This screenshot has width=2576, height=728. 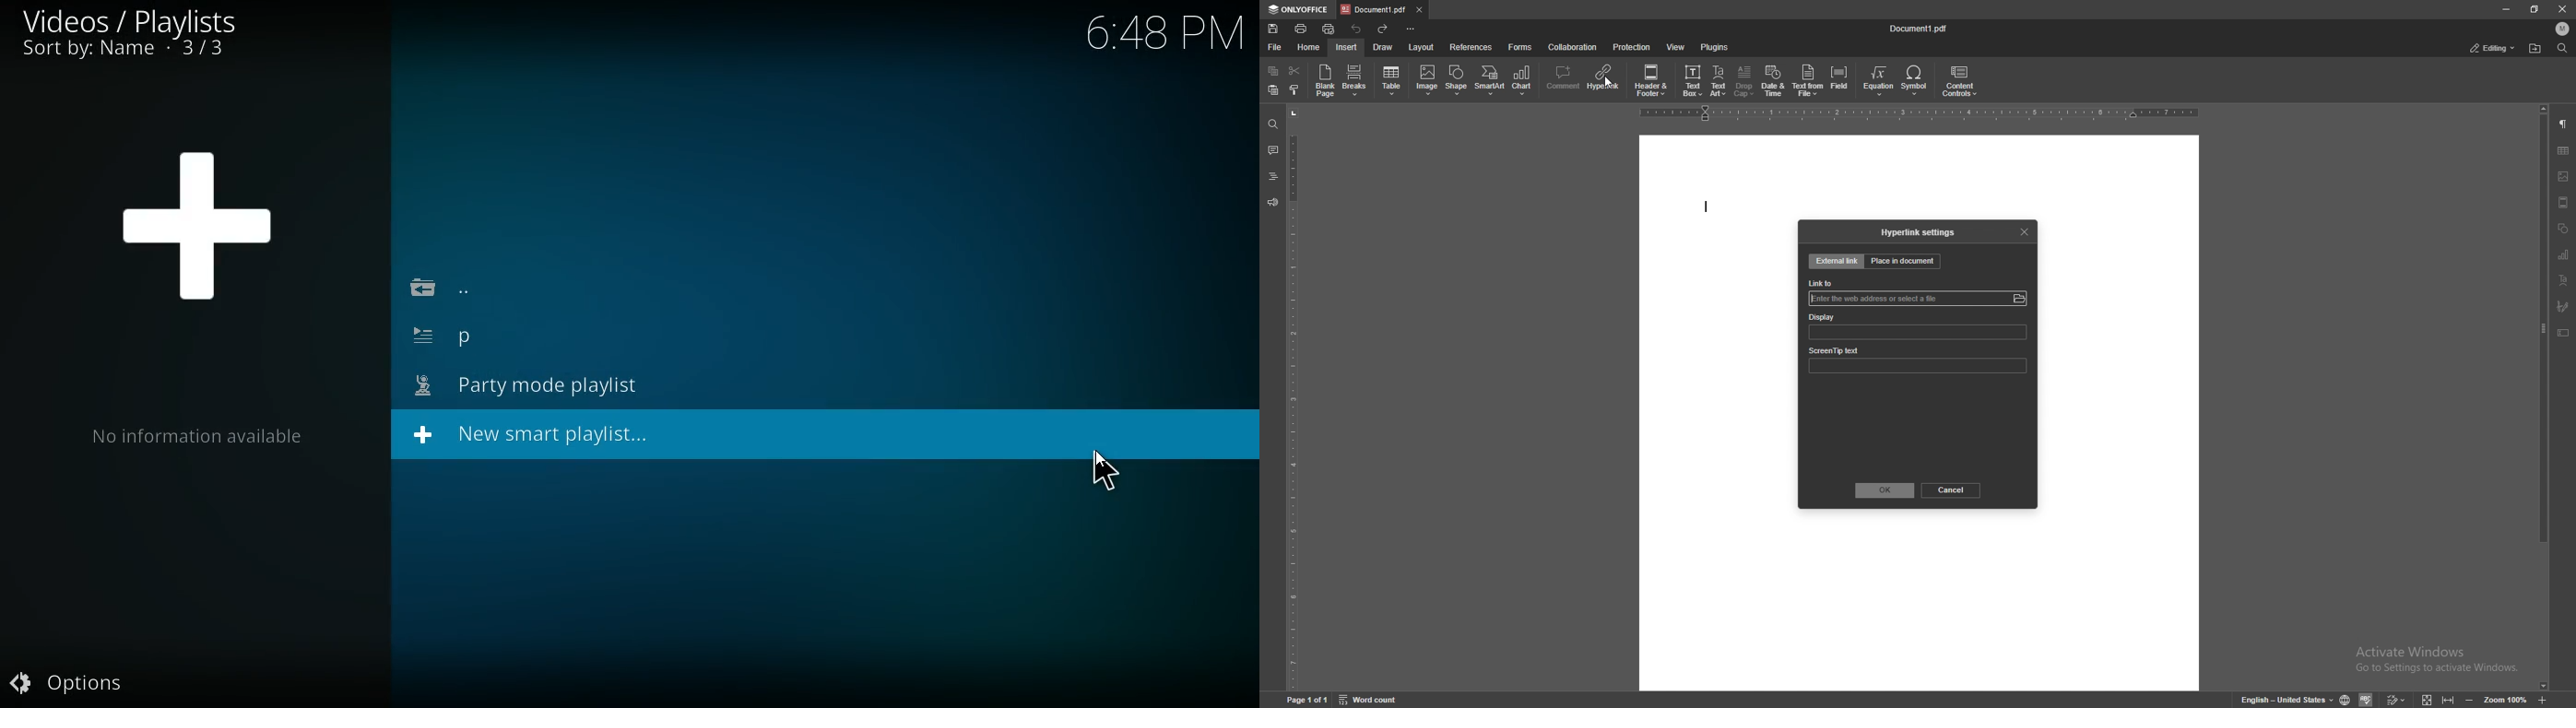 I want to click on minimize, so click(x=2507, y=8).